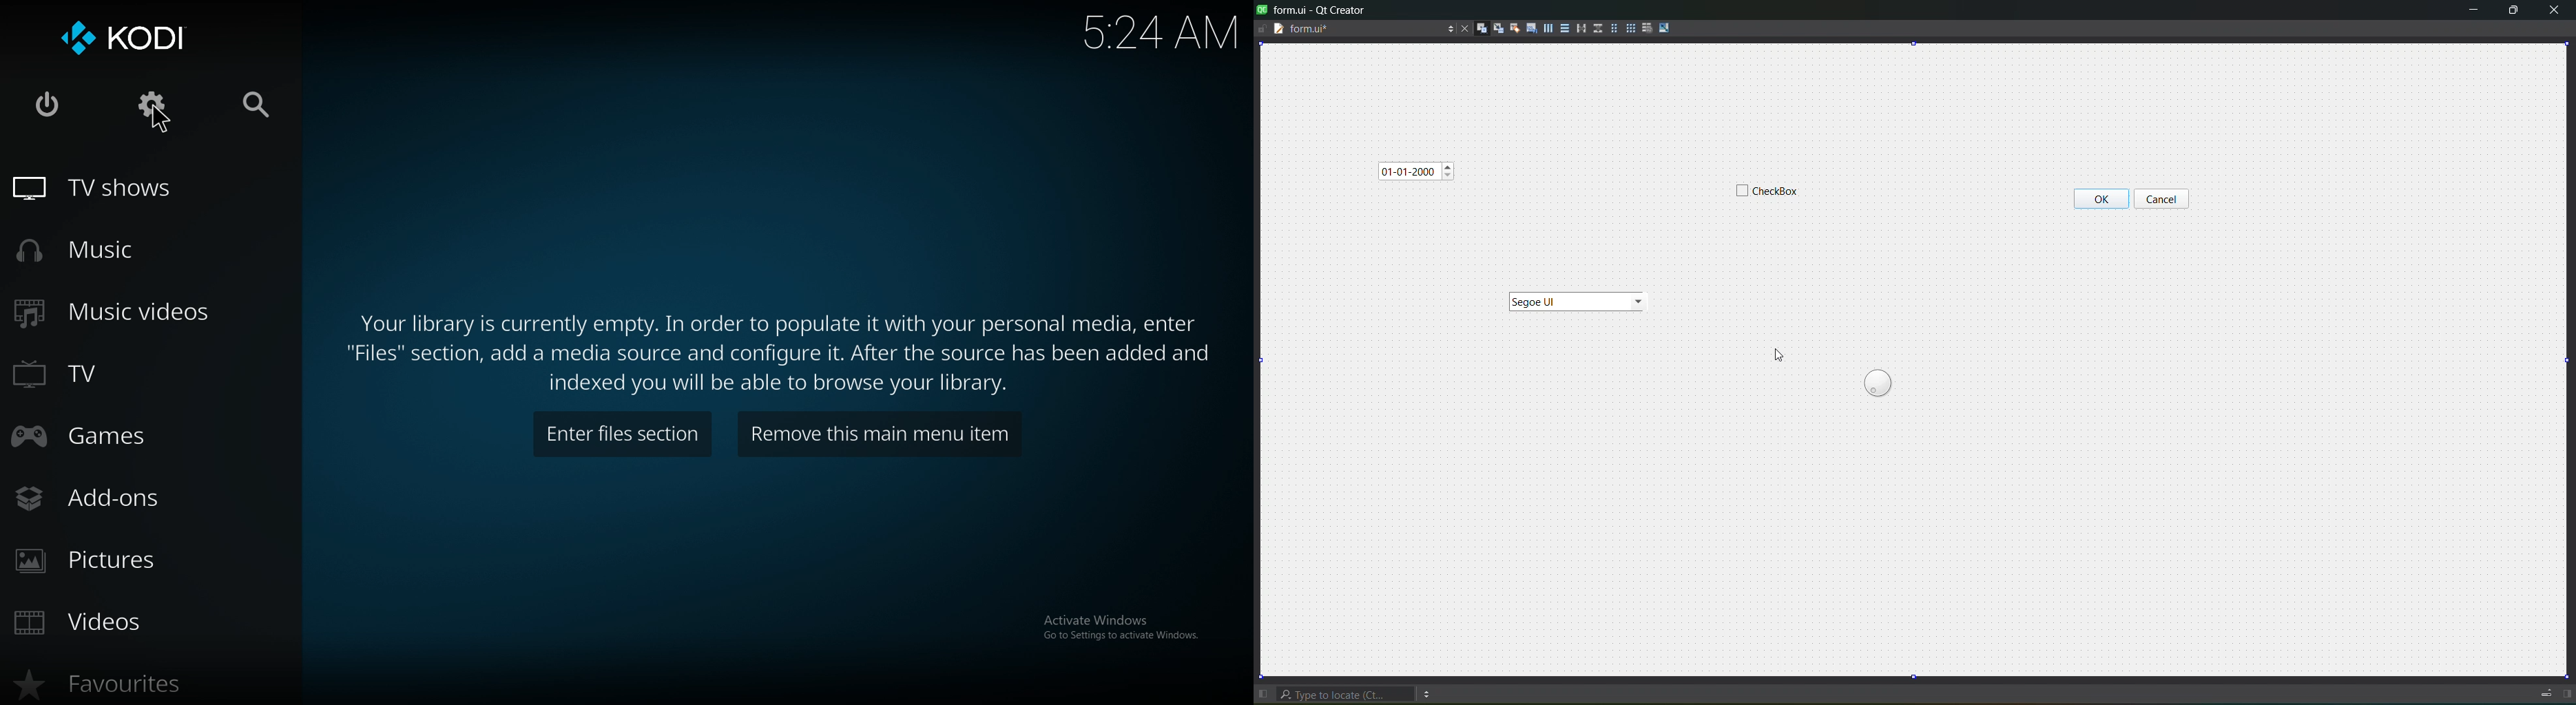  I want to click on videos, so click(103, 619).